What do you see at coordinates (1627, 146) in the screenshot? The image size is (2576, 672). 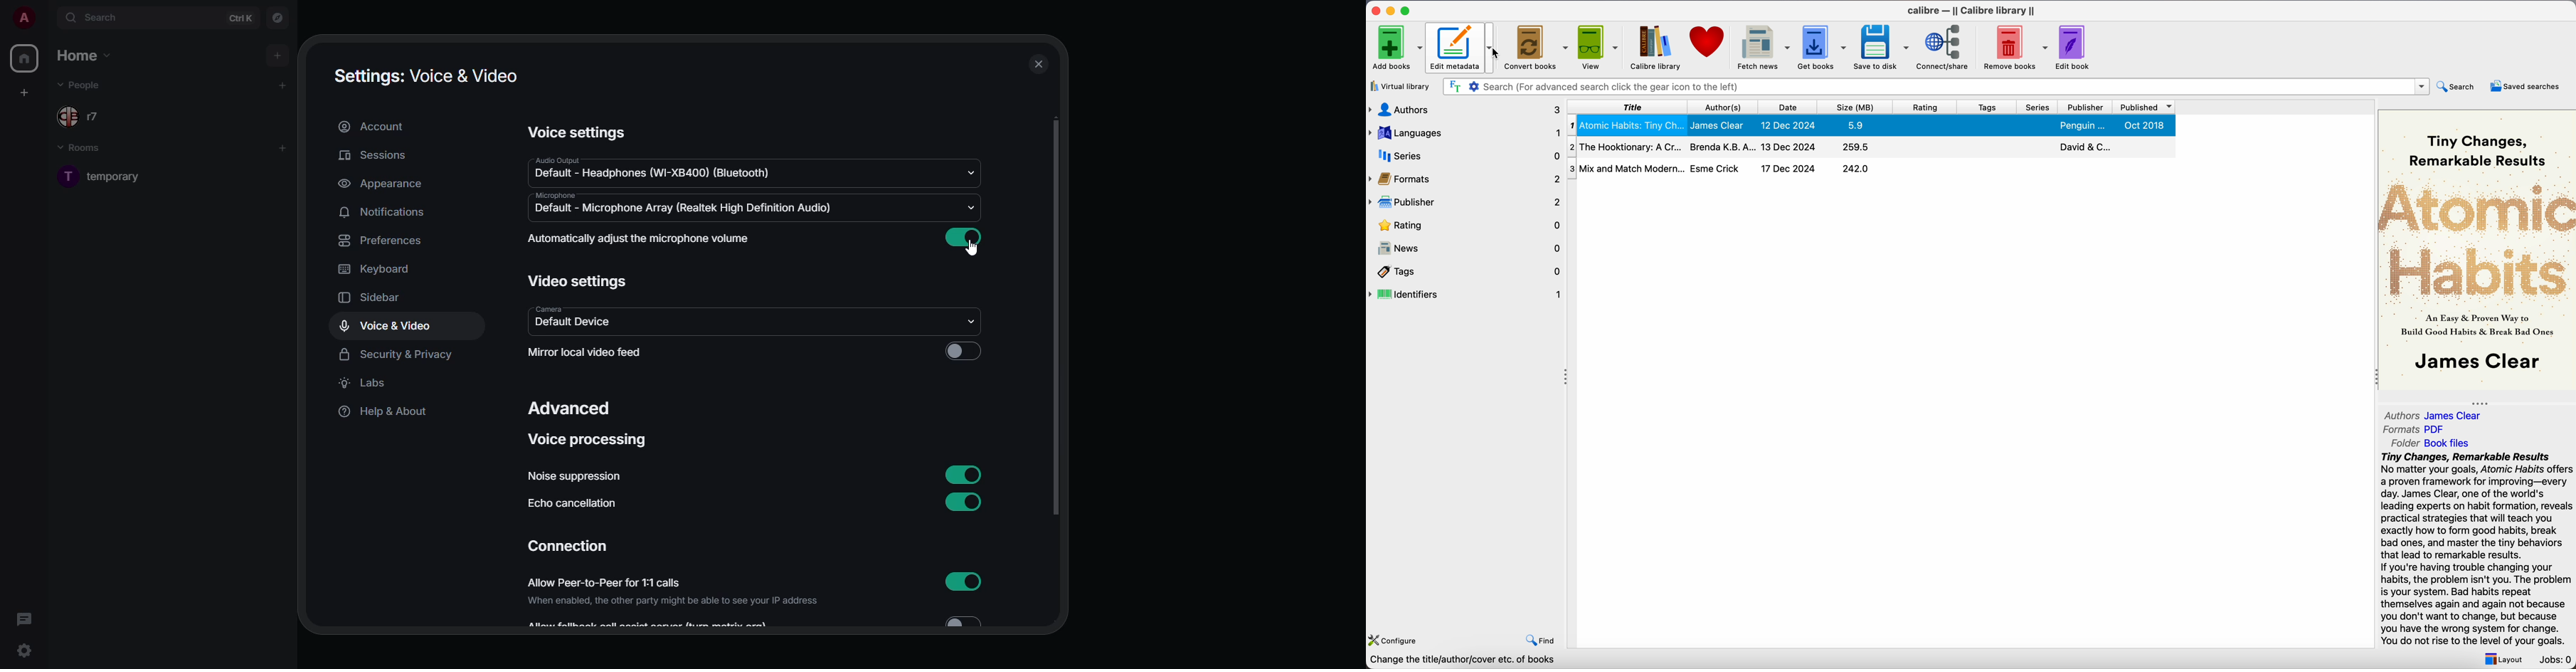 I see `The Hooktionary: A Cr...` at bounding box center [1627, 146].